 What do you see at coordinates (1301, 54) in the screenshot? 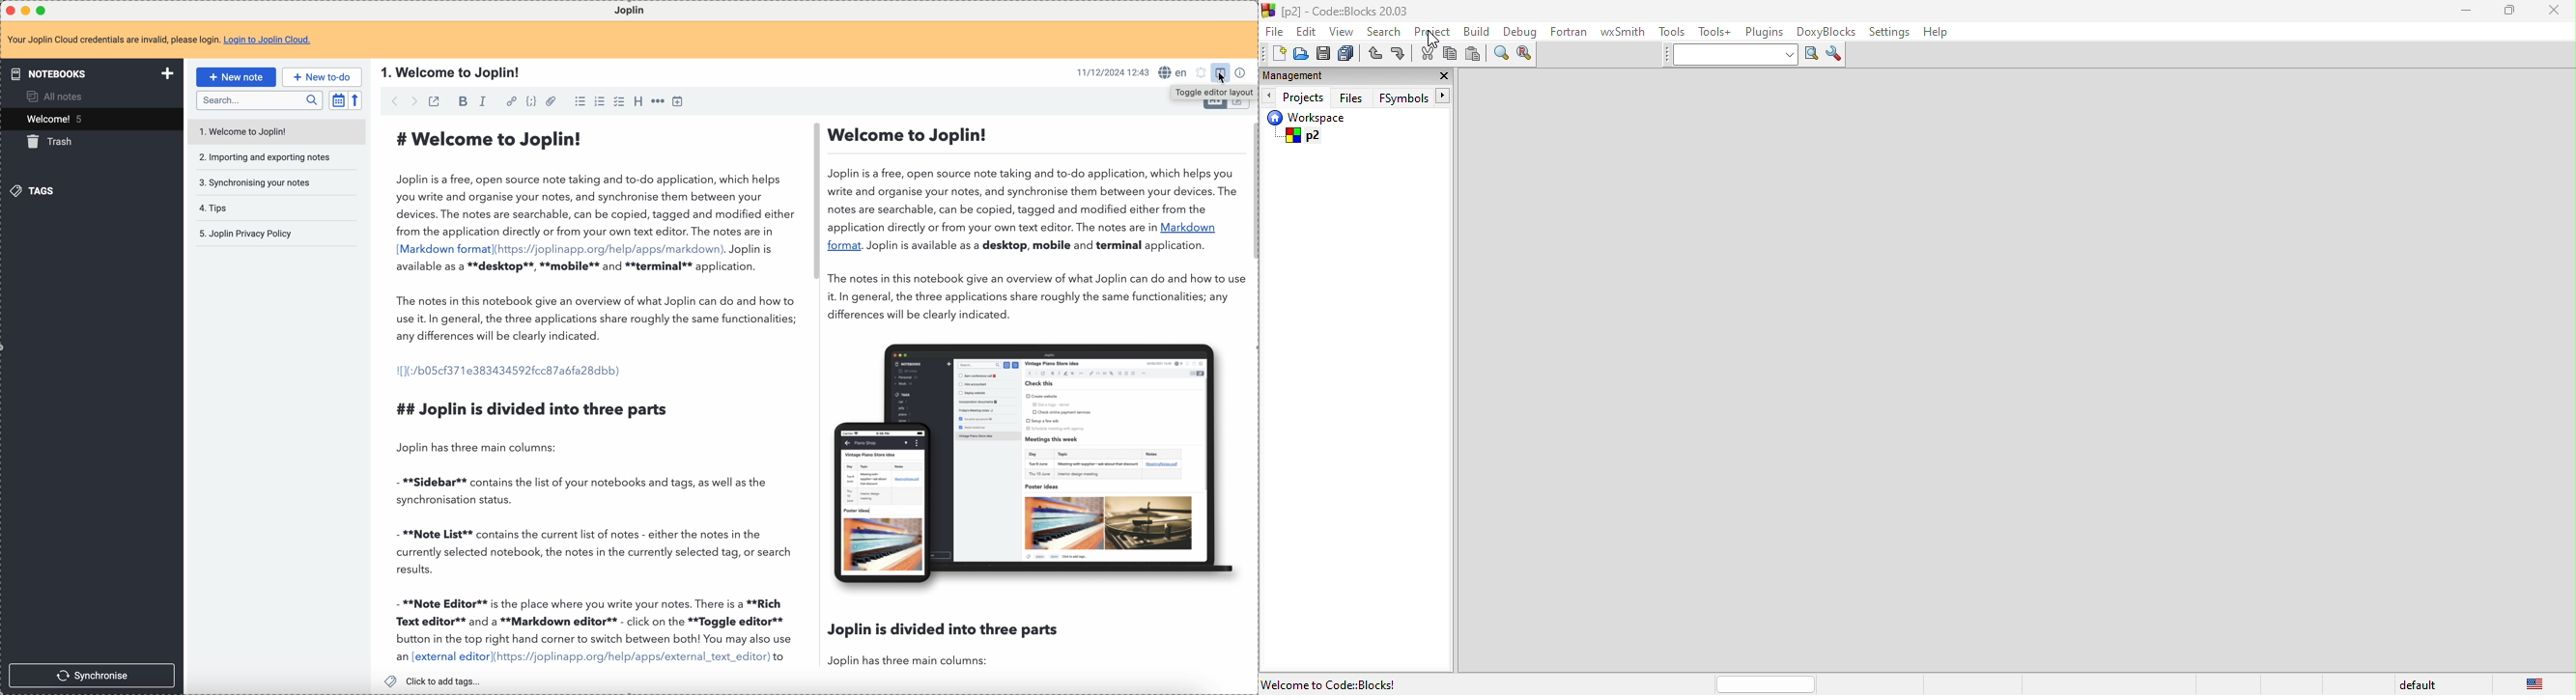
I see `open` at bounding box center [1301, 54].